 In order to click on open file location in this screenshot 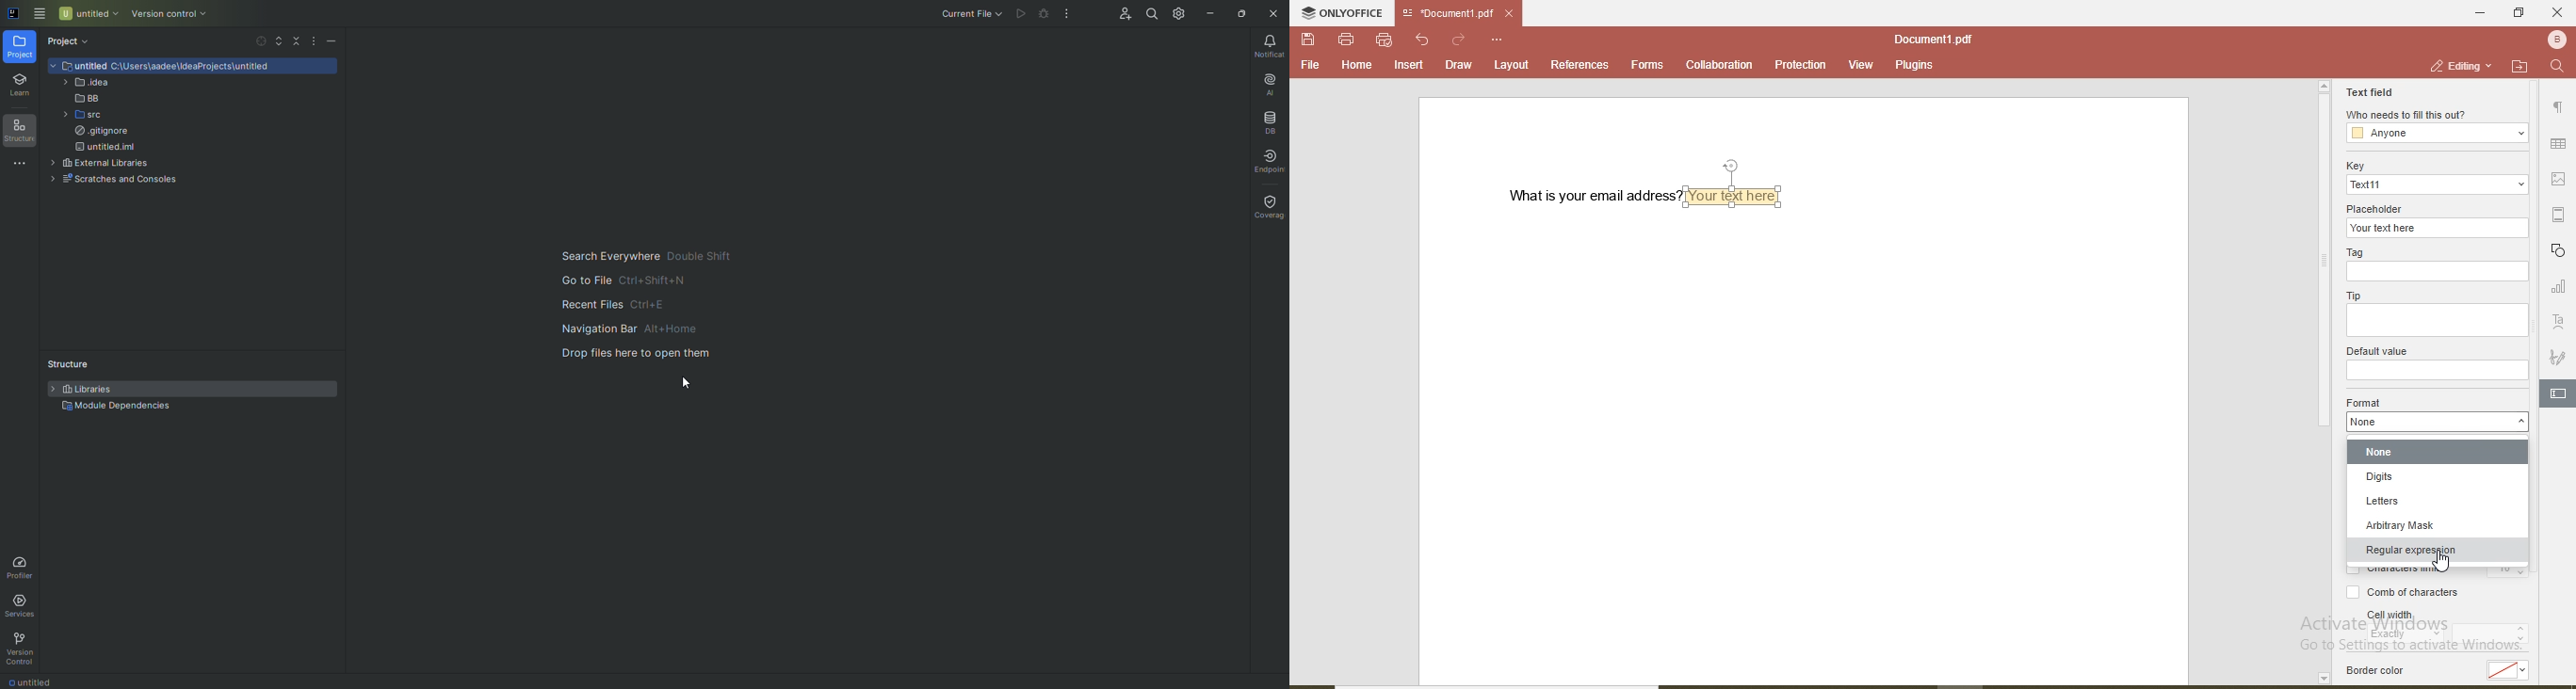, I will do `click(2519, 66)`.